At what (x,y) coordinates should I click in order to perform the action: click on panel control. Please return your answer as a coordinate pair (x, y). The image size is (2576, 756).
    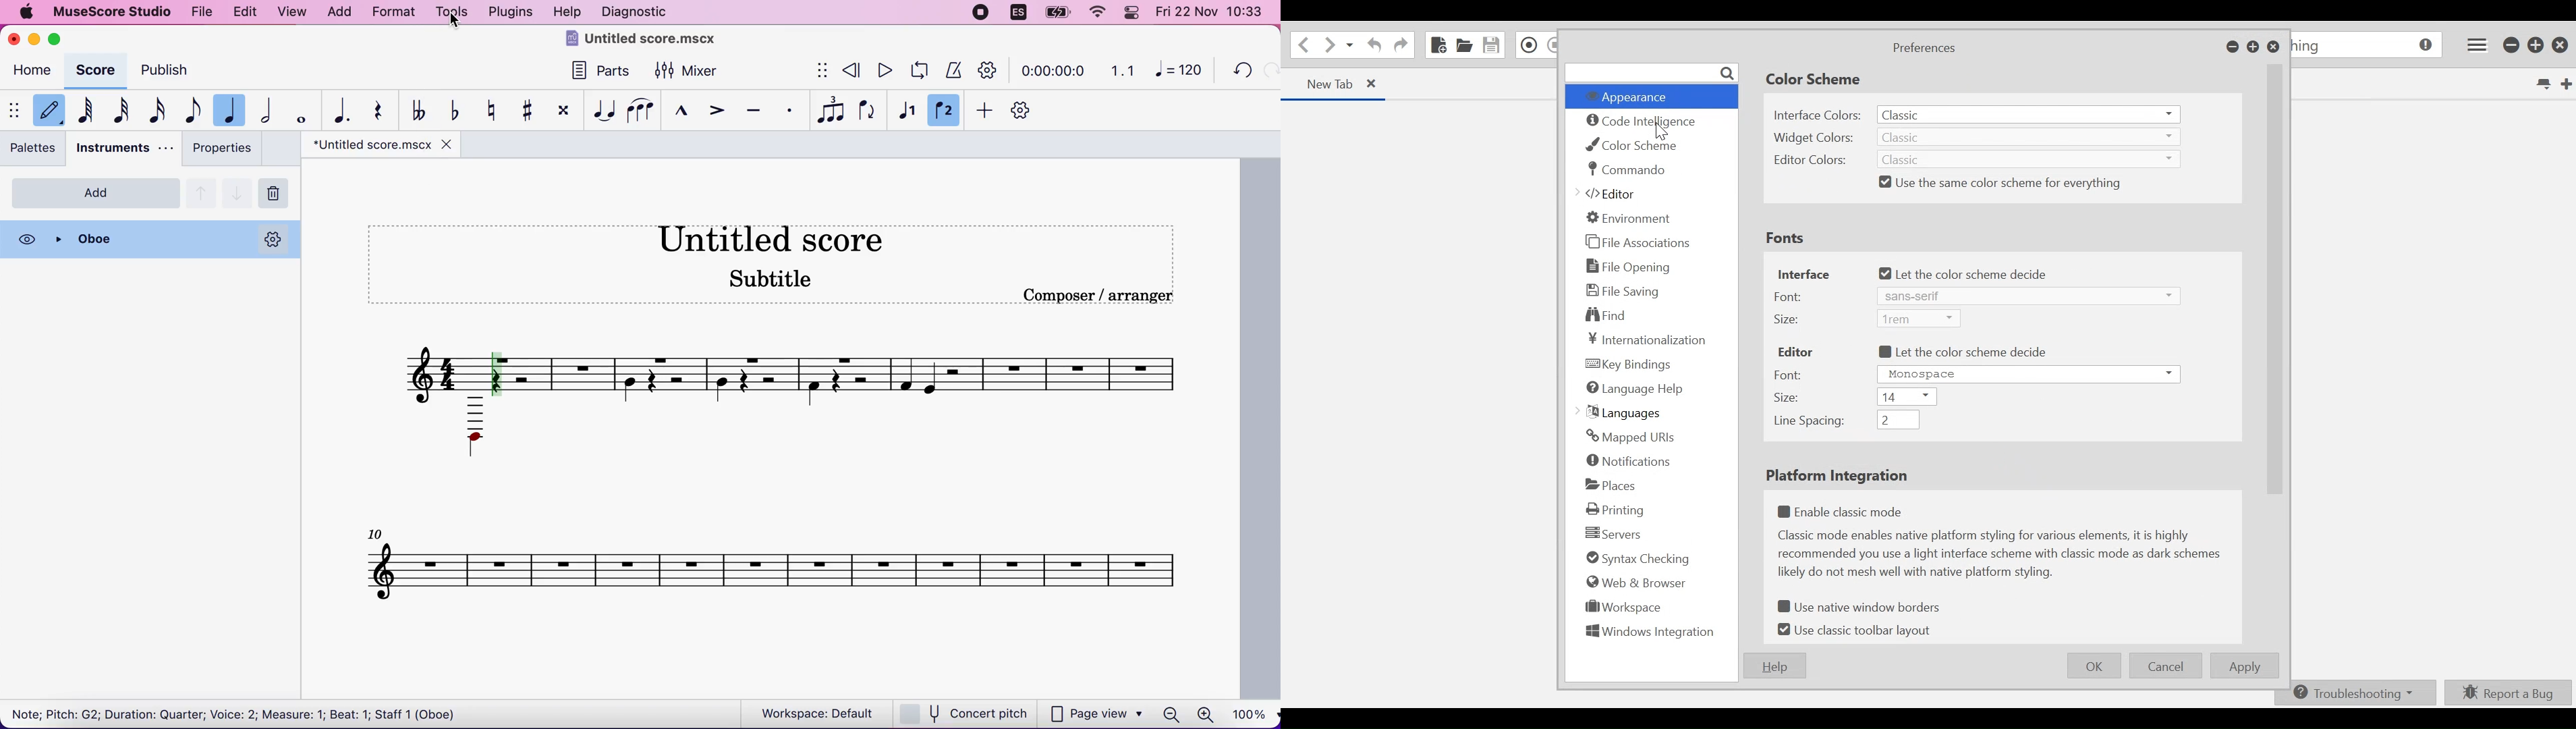
    Looking at the image, I should click on (1131, 13).